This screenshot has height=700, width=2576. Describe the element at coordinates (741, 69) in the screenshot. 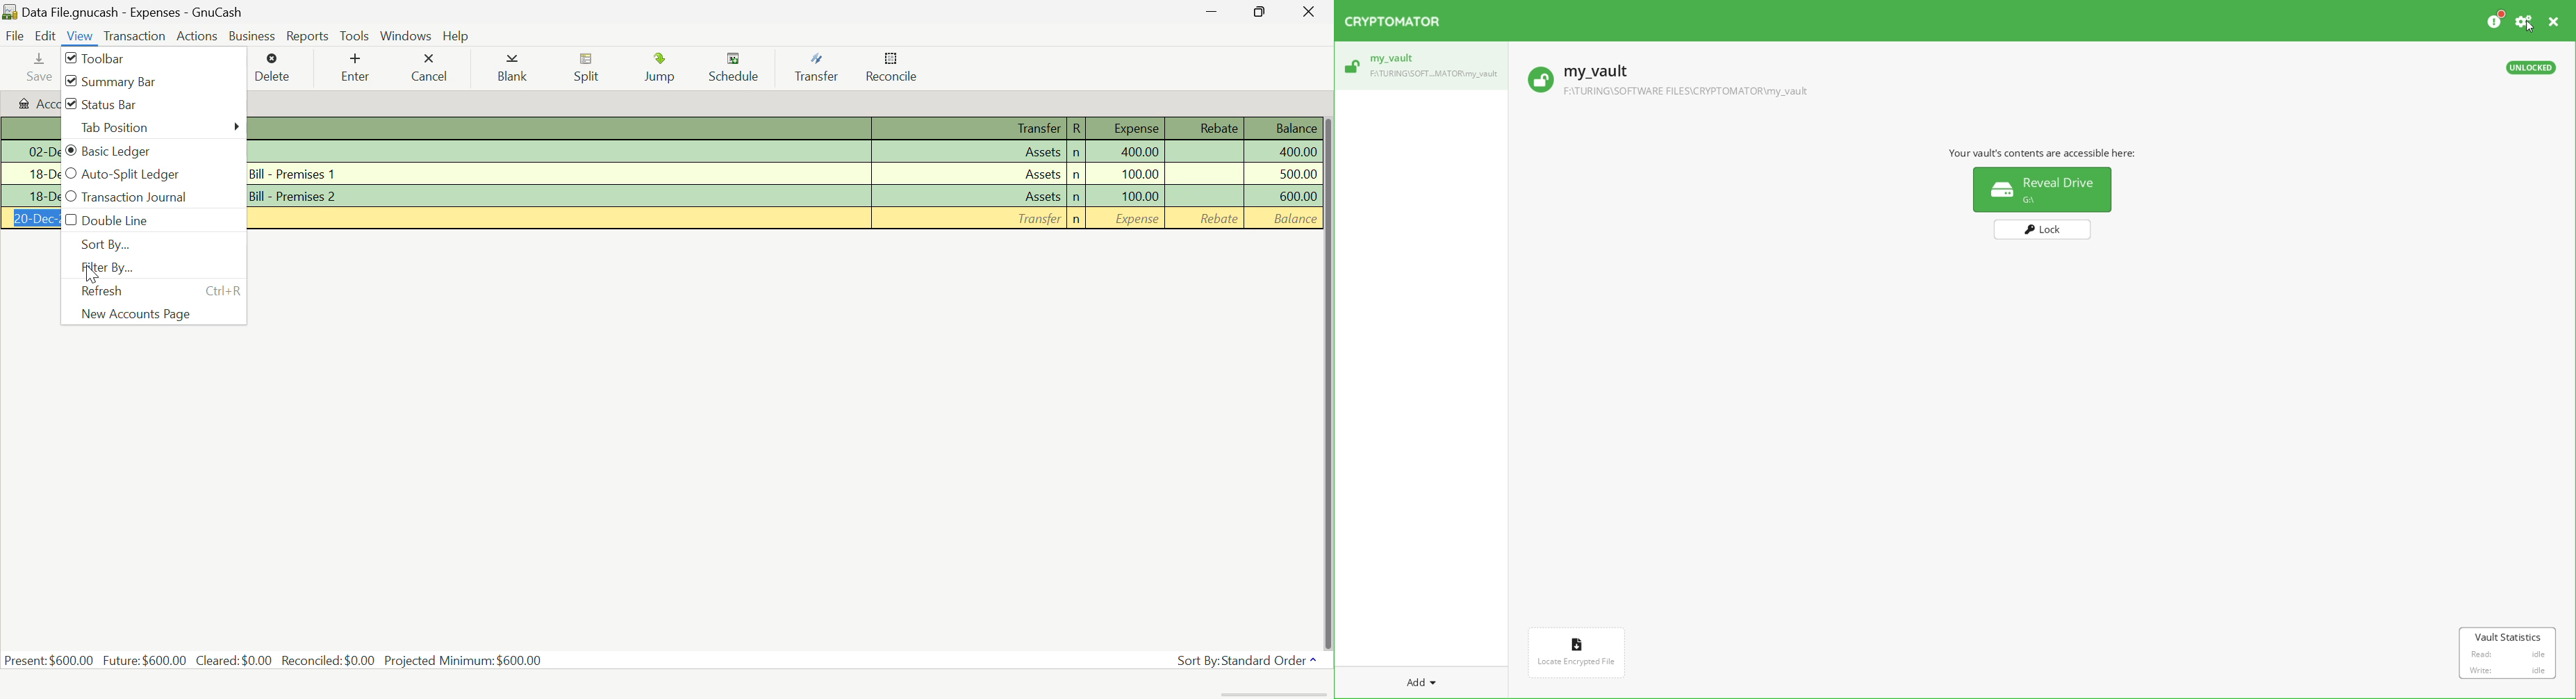

I see `Schedule` at that location.